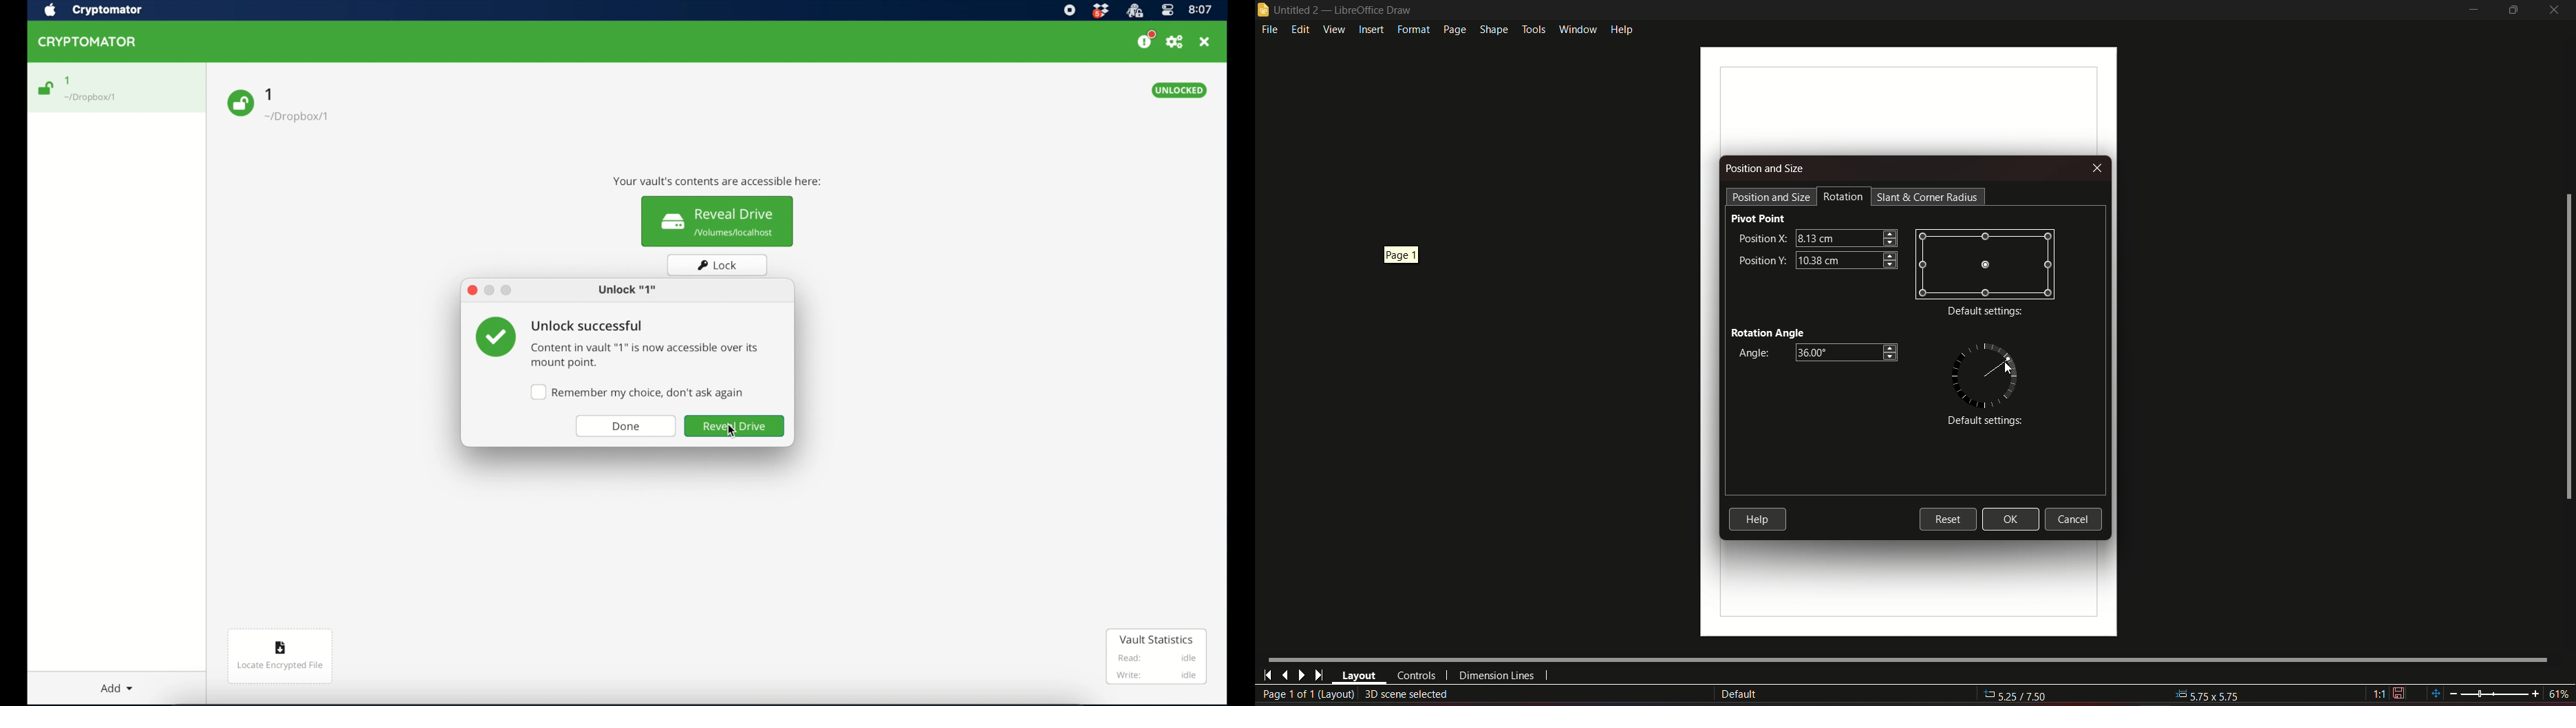 The height and width of the screenshot is (728, 2576). I want to click on textbox, so click(1846, 259).